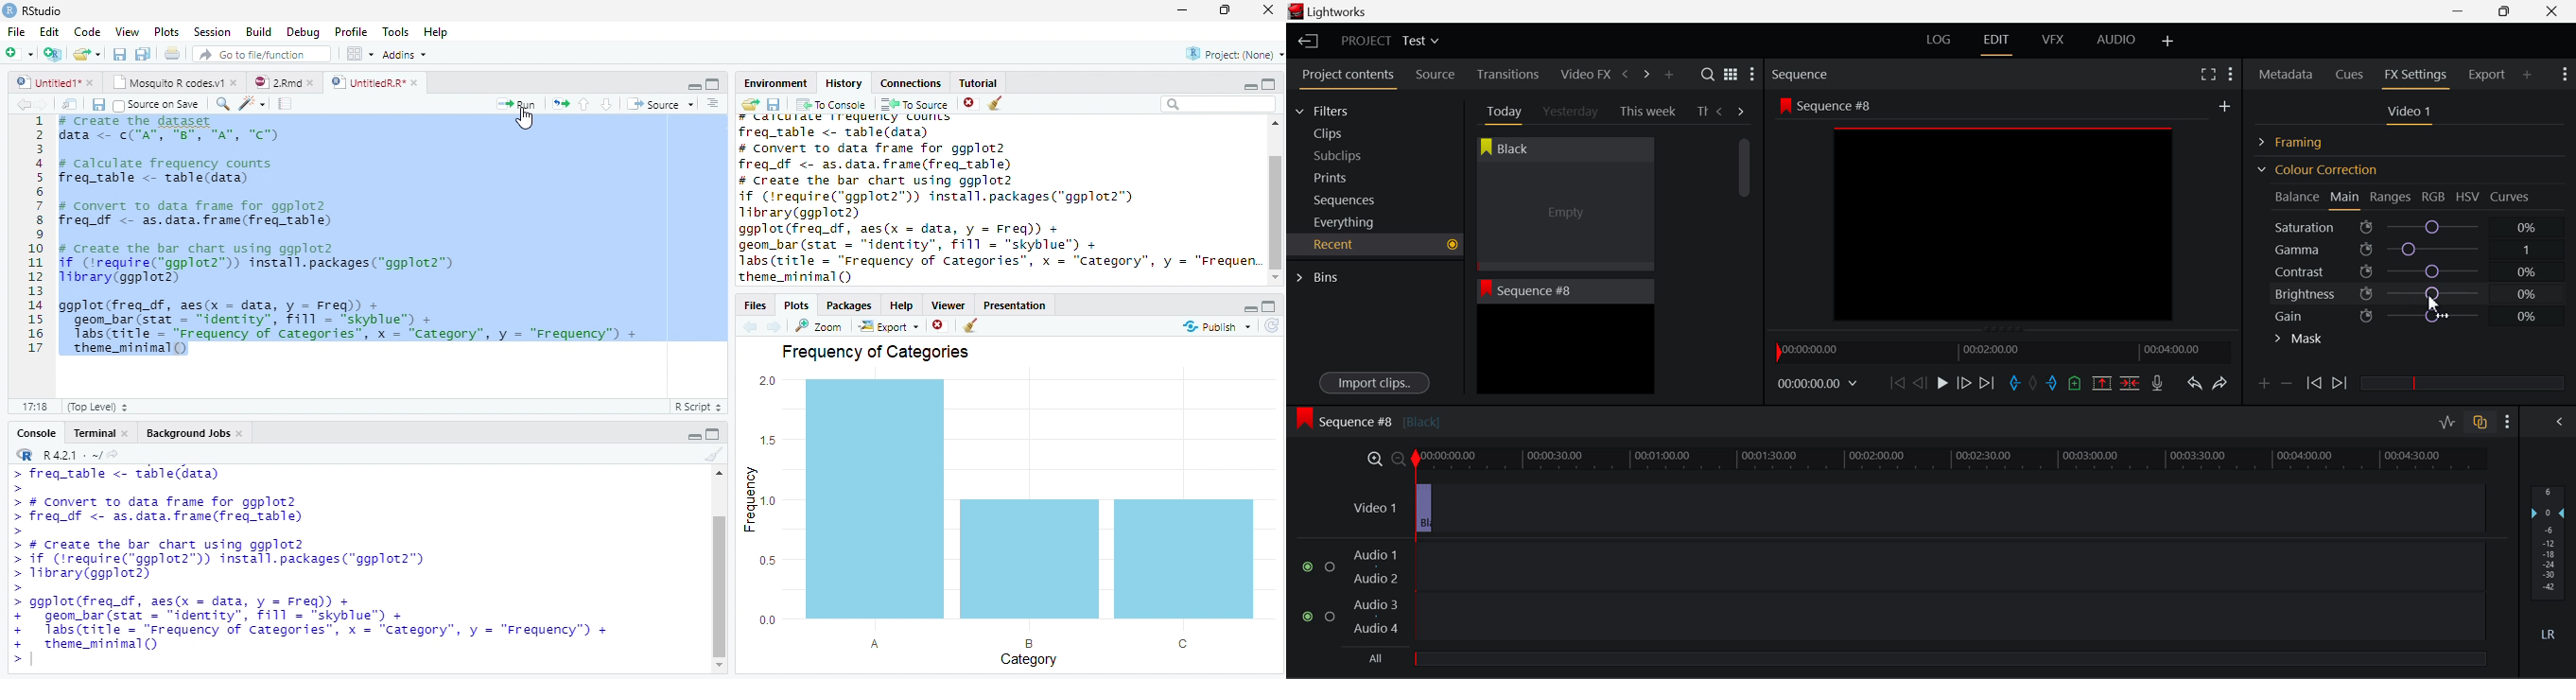 The image size is (2576, 700). I want to click on Go Back, so click(1922, 382).